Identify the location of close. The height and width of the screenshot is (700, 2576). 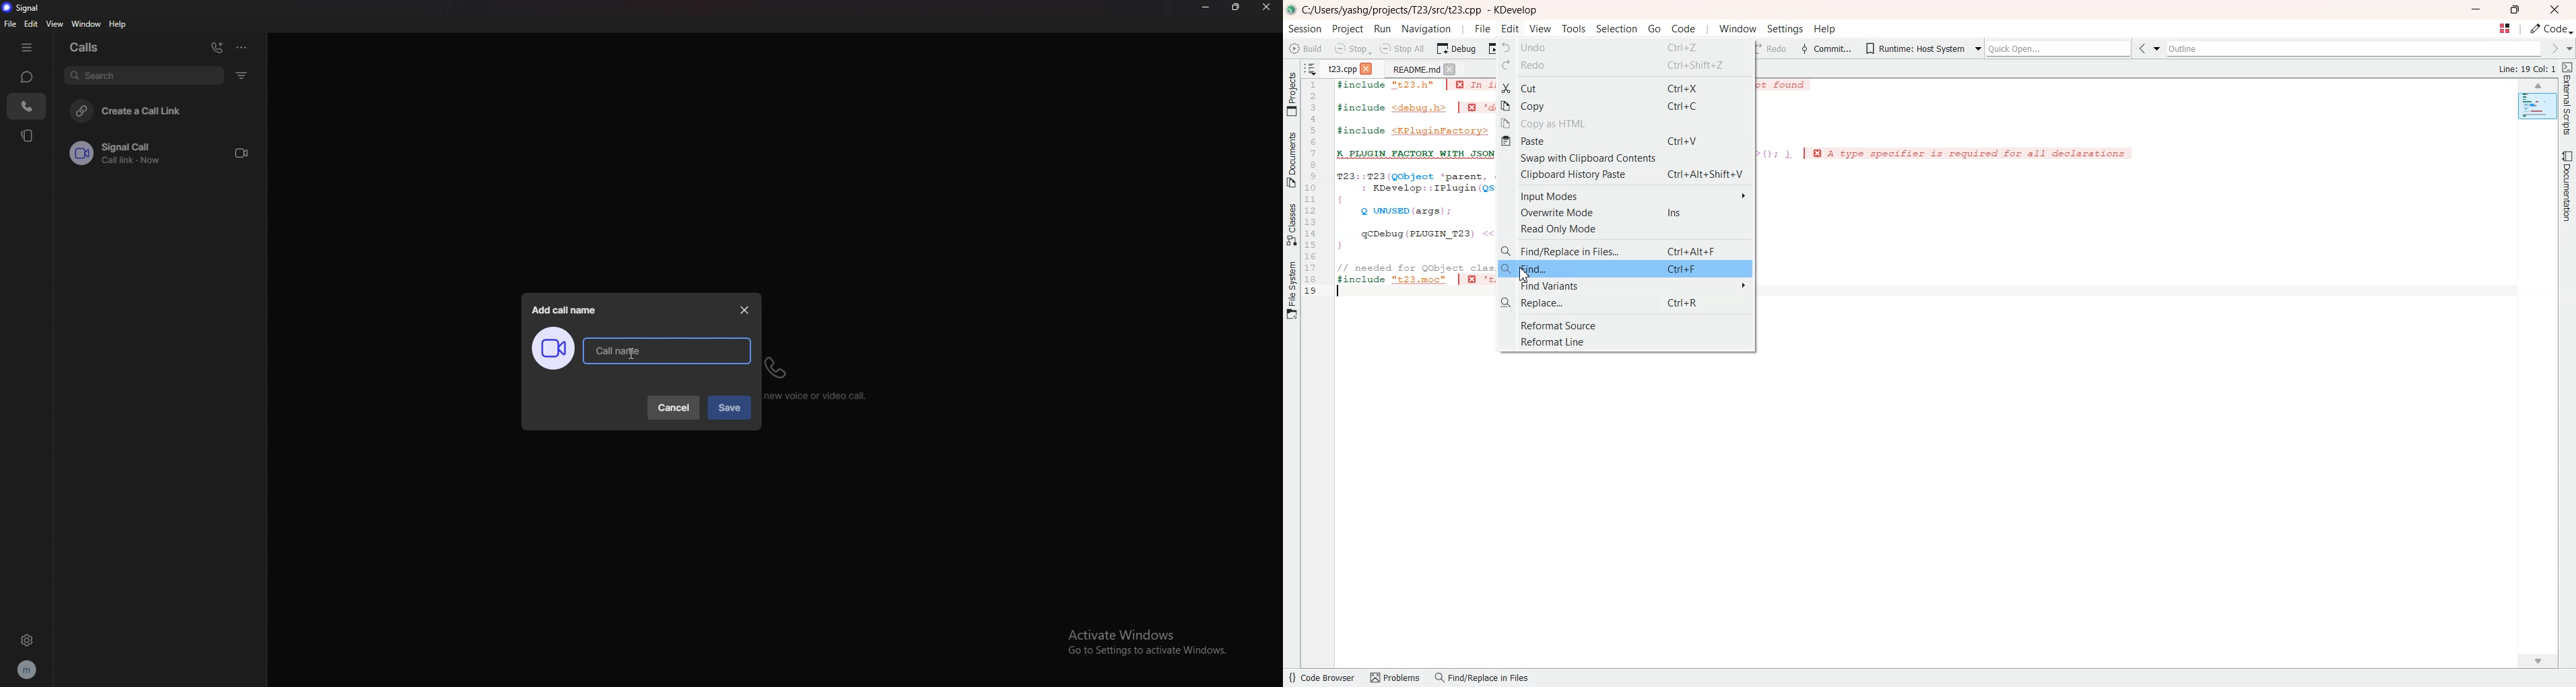
(745, 310).